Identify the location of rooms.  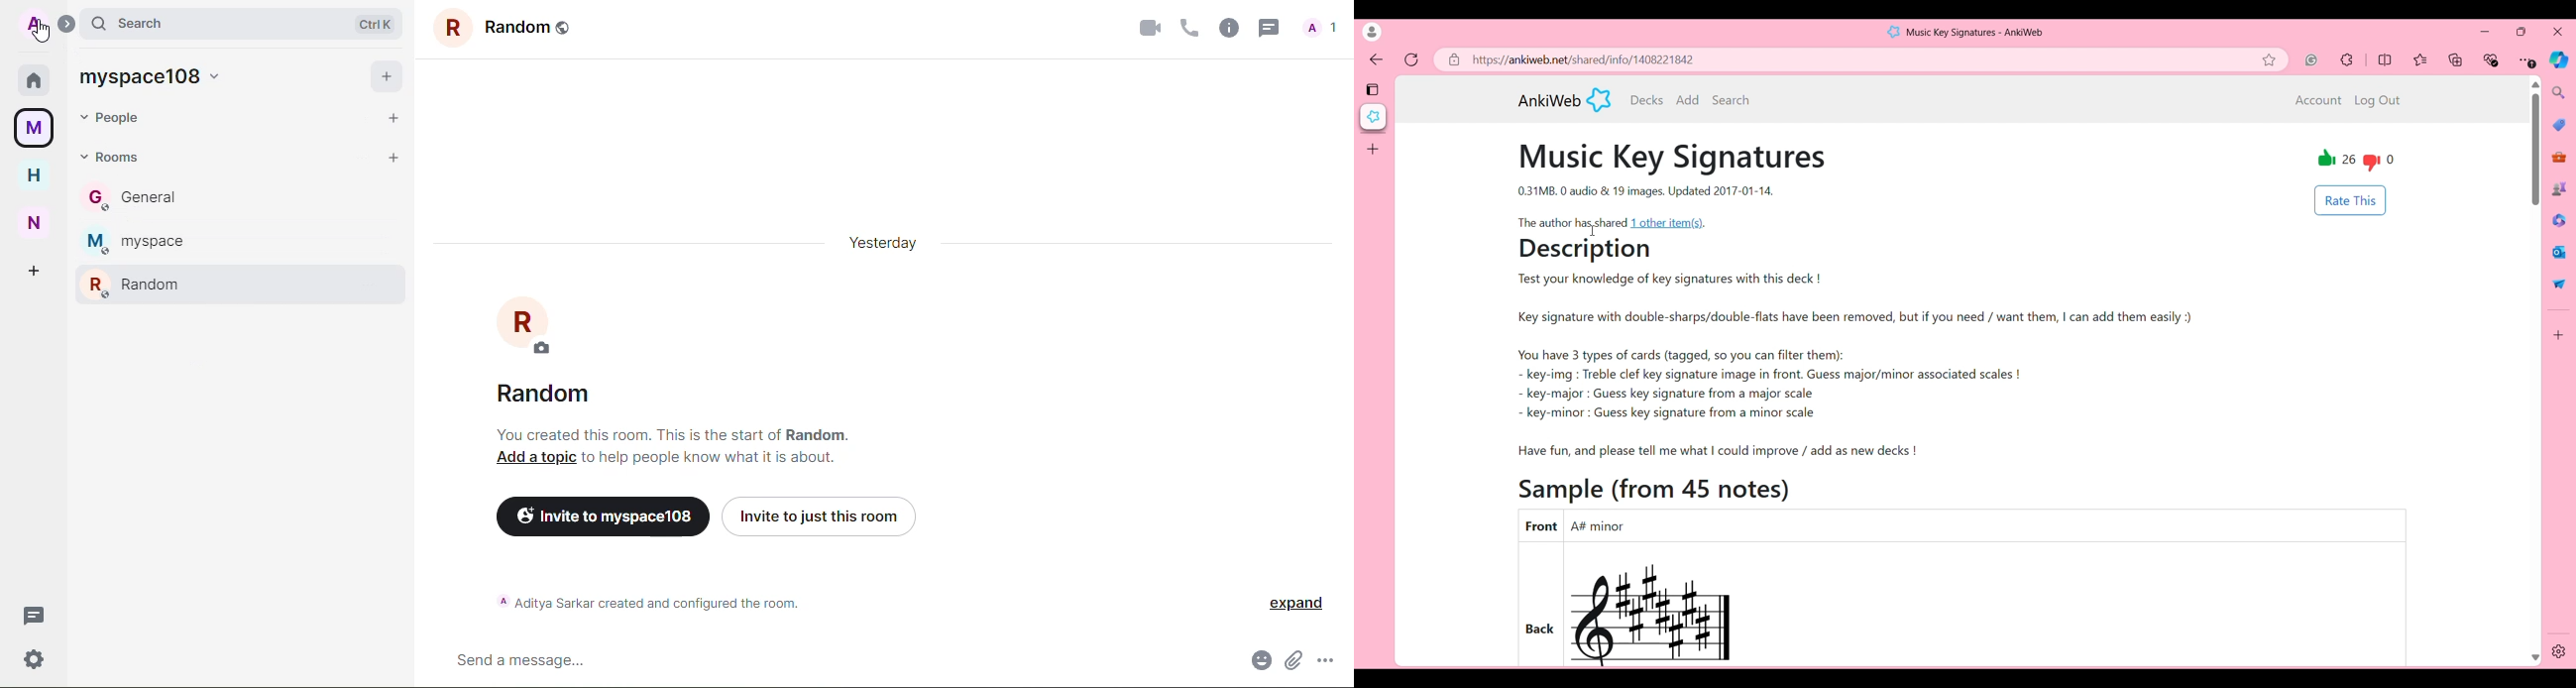
(115, 156).